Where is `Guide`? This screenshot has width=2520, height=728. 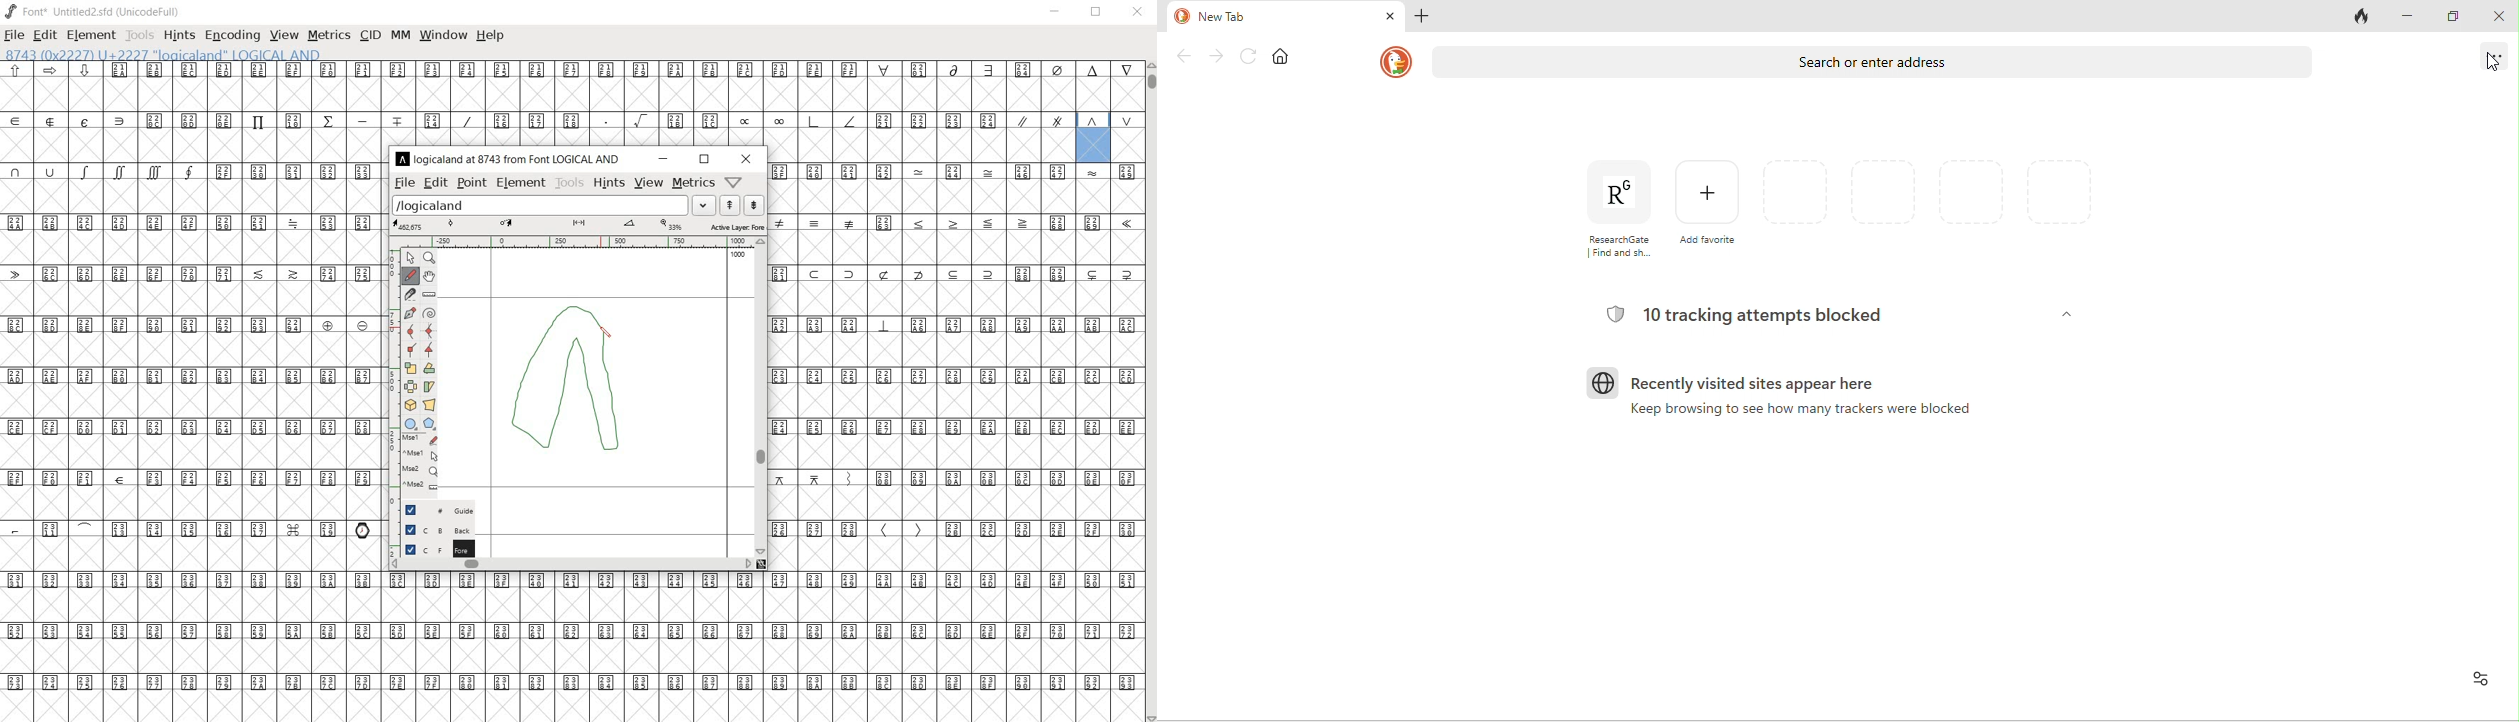 Guide is located at coordinates (436, 510).